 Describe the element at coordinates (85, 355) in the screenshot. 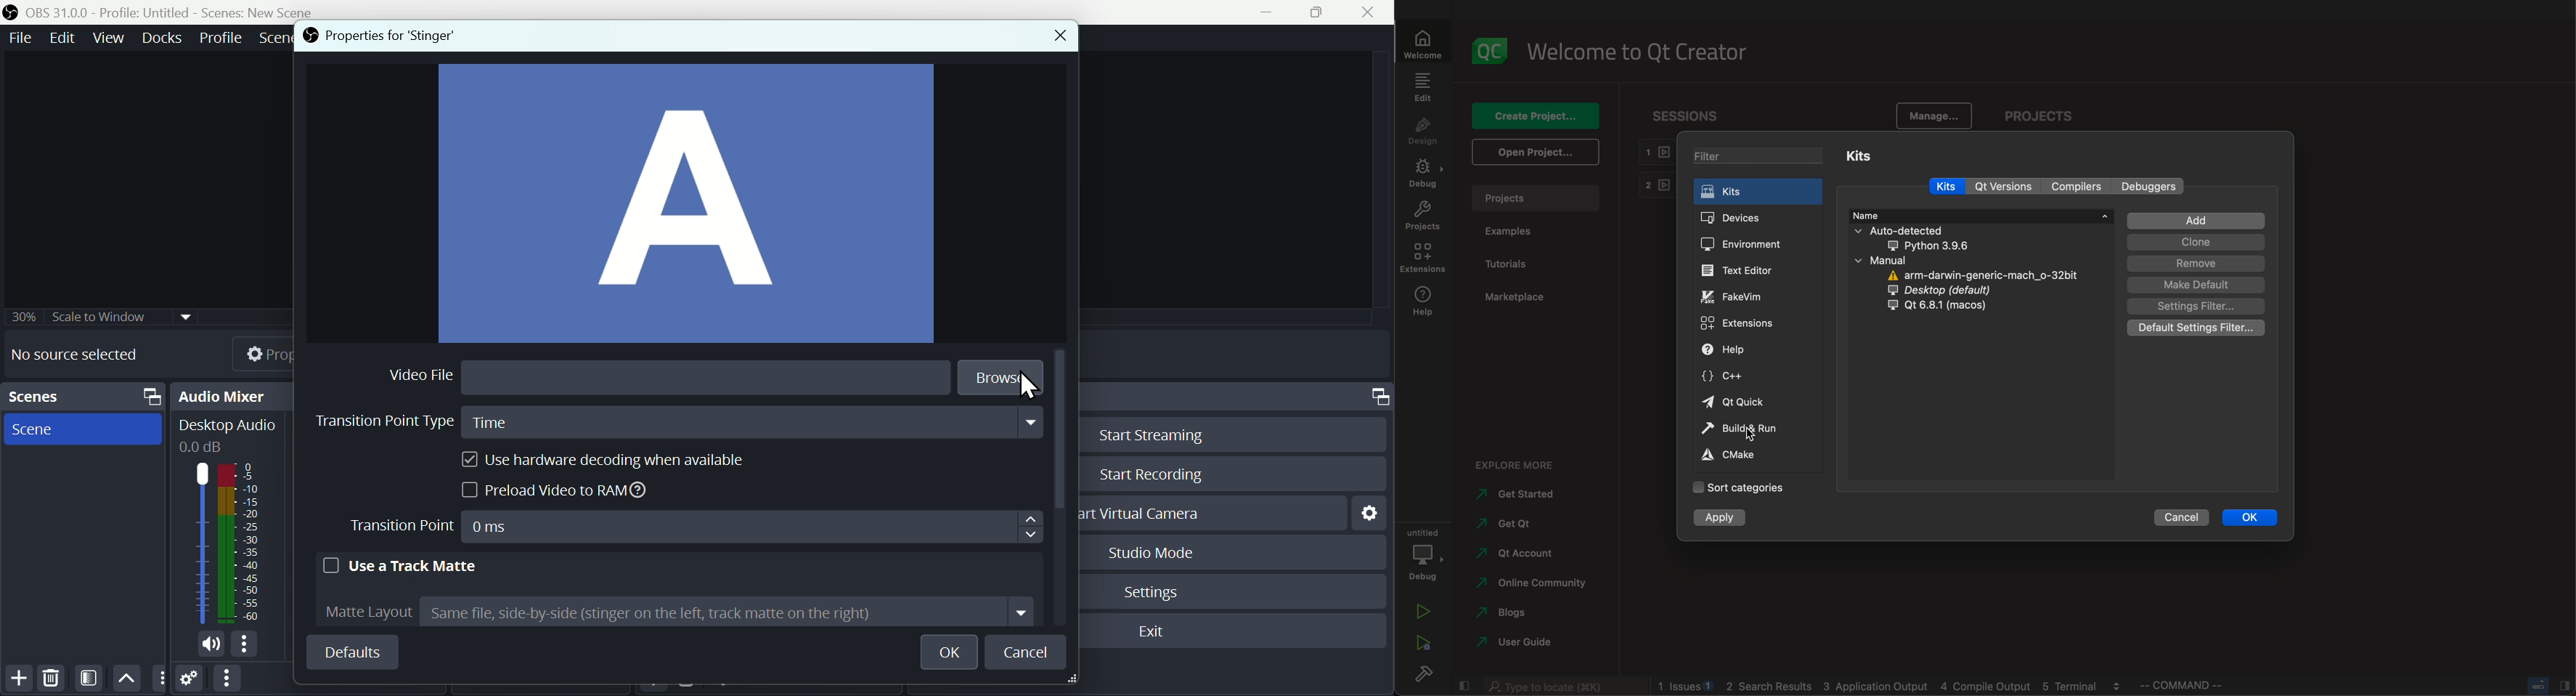

I see `No source selected` at that location.